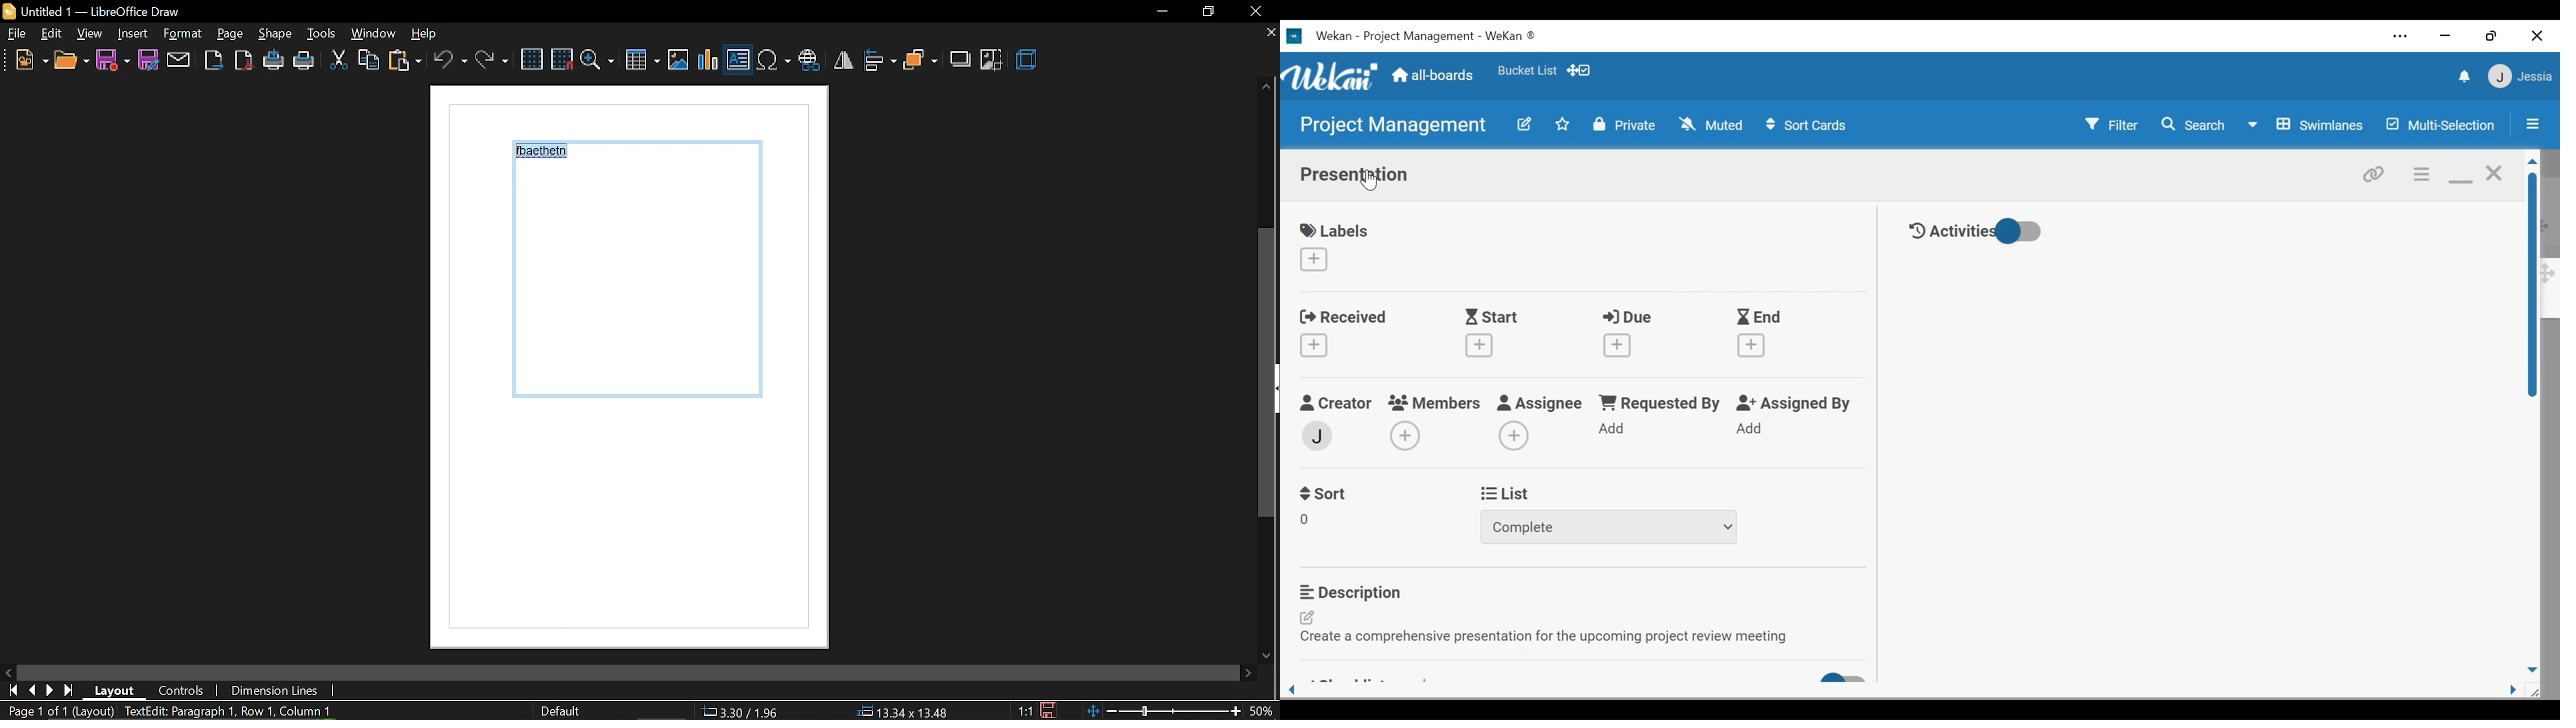 Image resolution: width=2576 pixels, height=728 pixels. What do you see at coordinates (1361, 174) in the screenshot?
I see `Card Title` at bounding box center [1361, 174].